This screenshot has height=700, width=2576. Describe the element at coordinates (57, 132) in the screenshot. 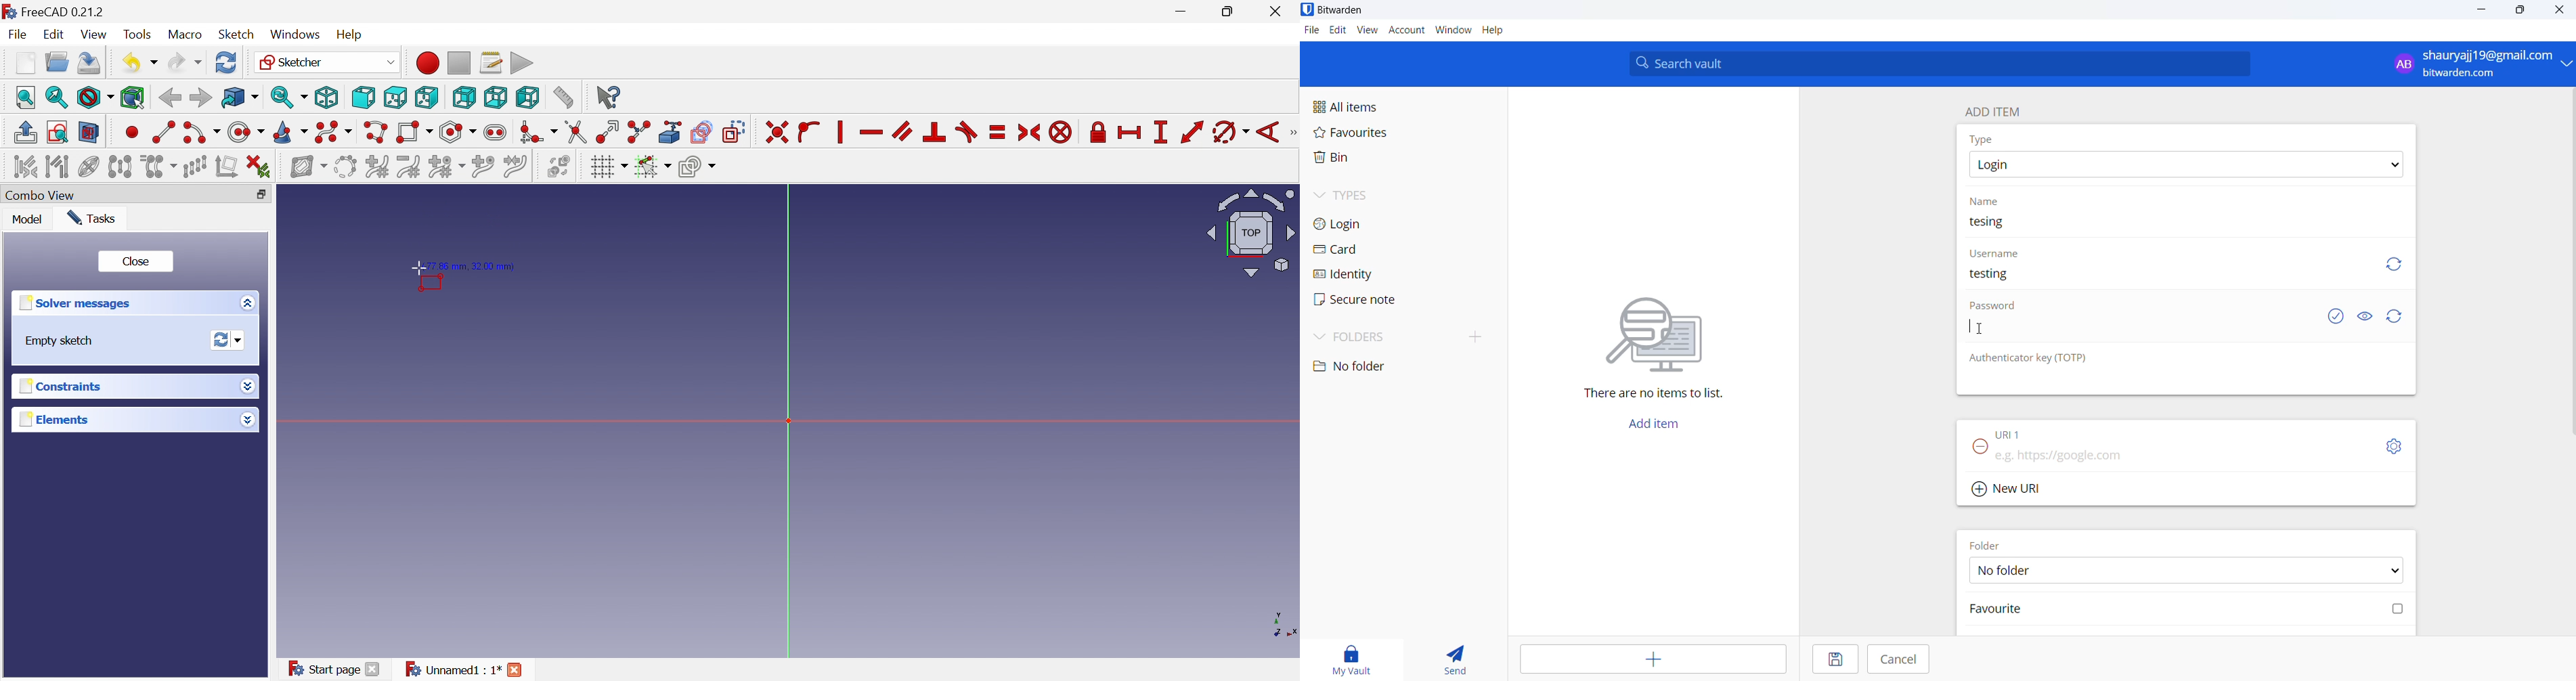

I see `View sketch` at that location.